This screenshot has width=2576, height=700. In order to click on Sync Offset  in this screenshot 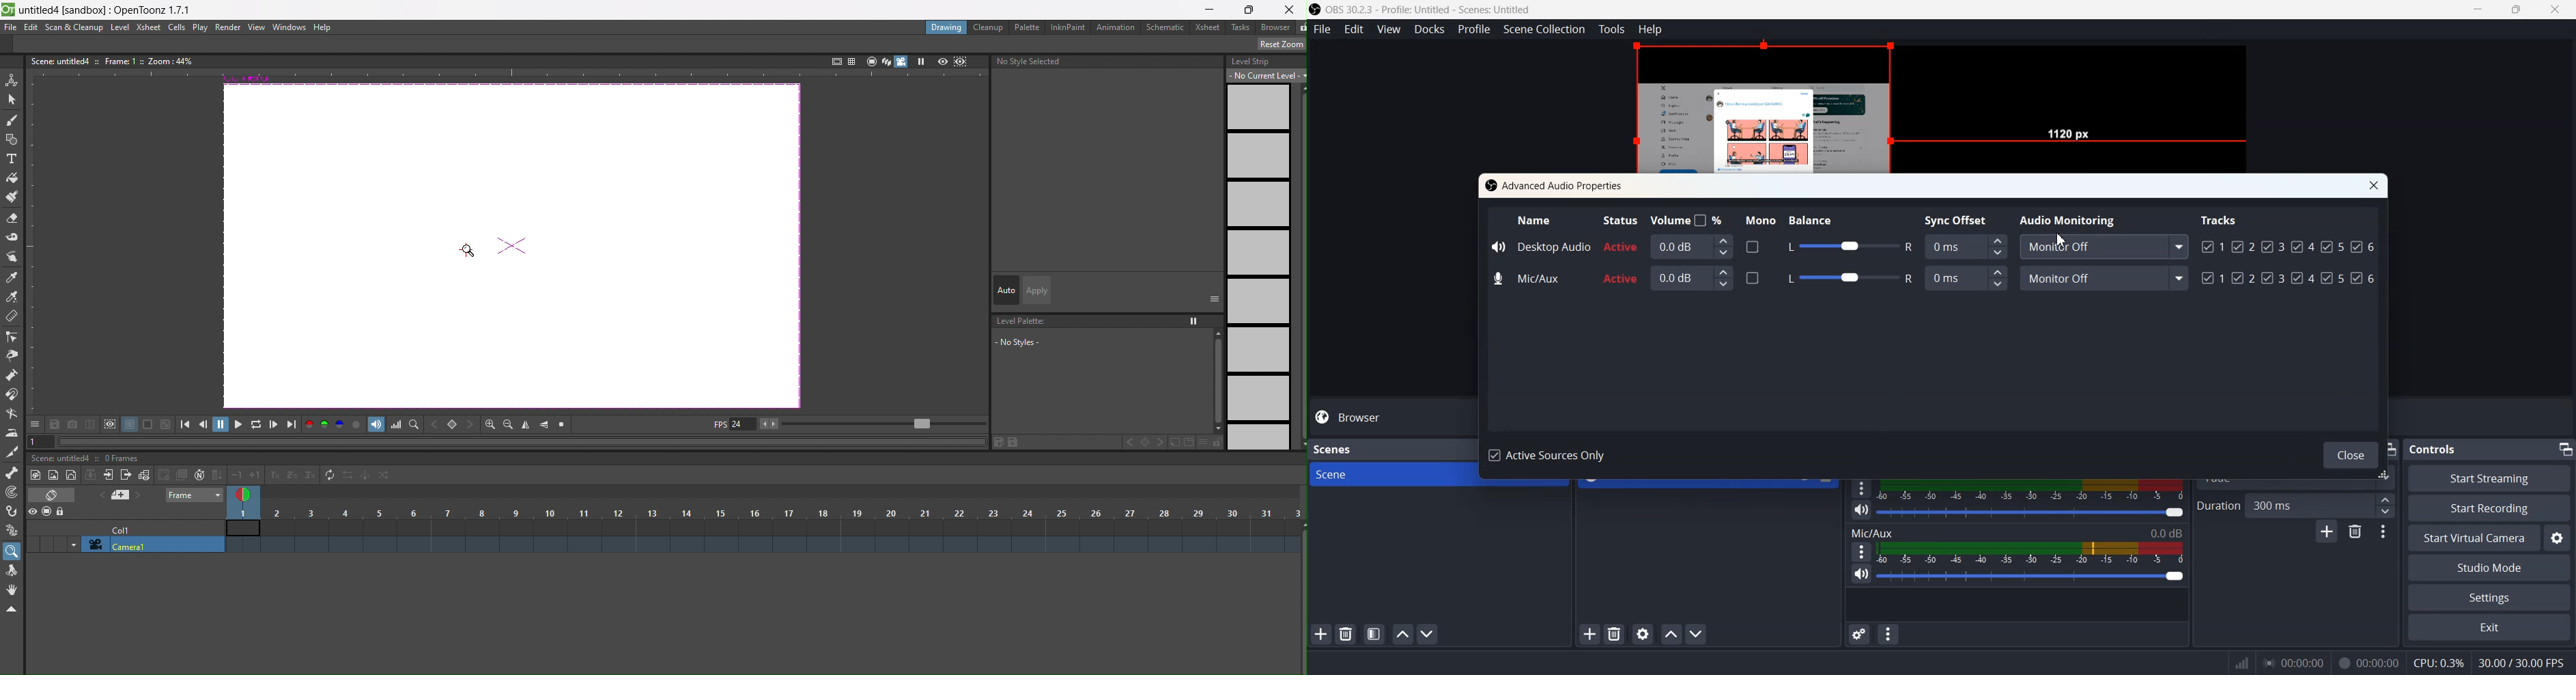, I will do `click(1965, 246)`.